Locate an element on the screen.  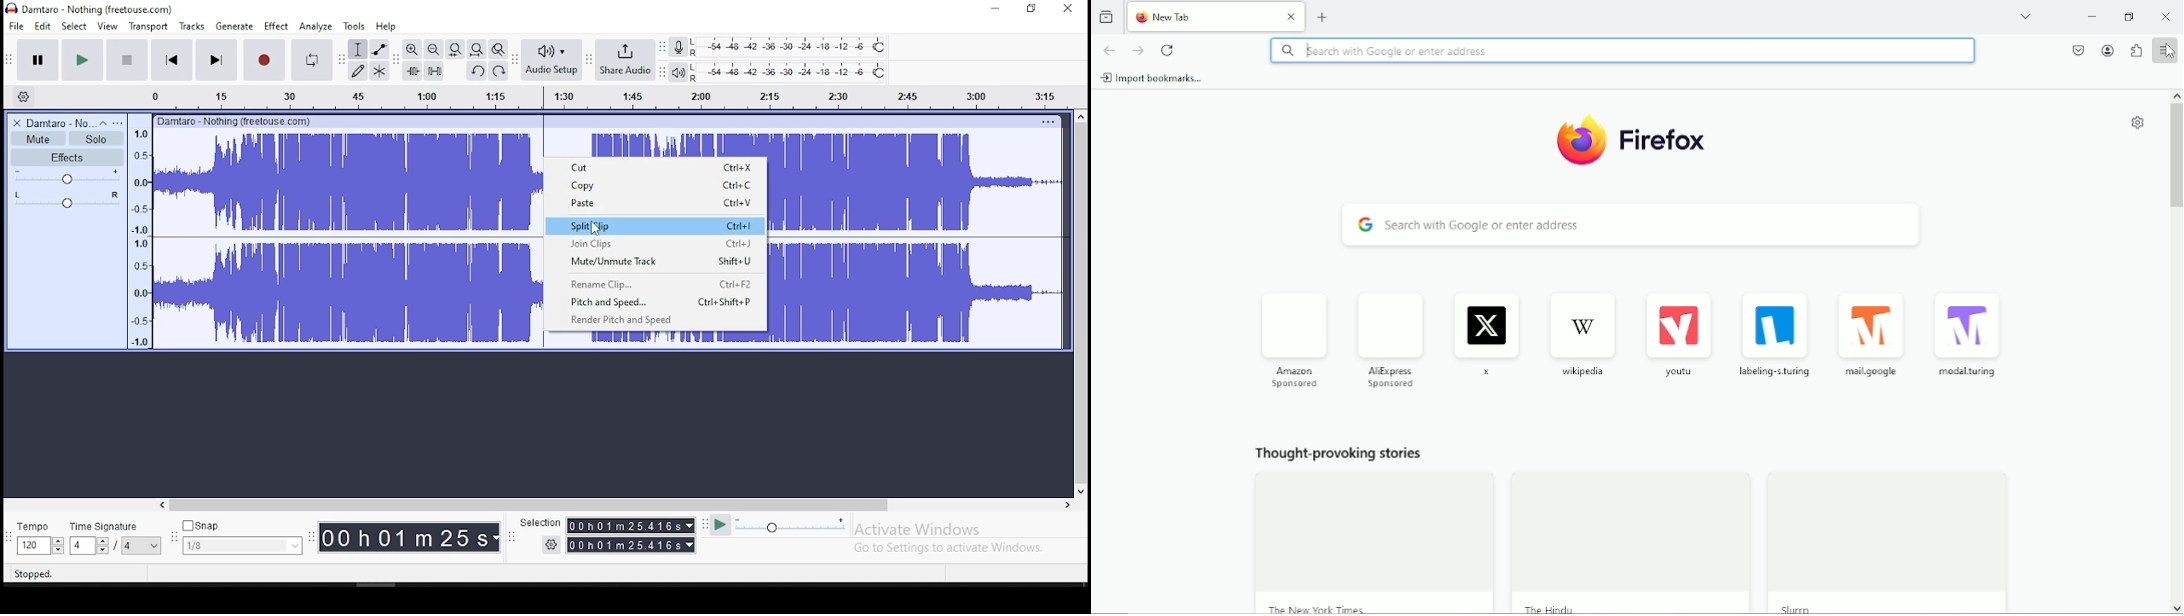
draw tool is located at coordinates (357, 71).